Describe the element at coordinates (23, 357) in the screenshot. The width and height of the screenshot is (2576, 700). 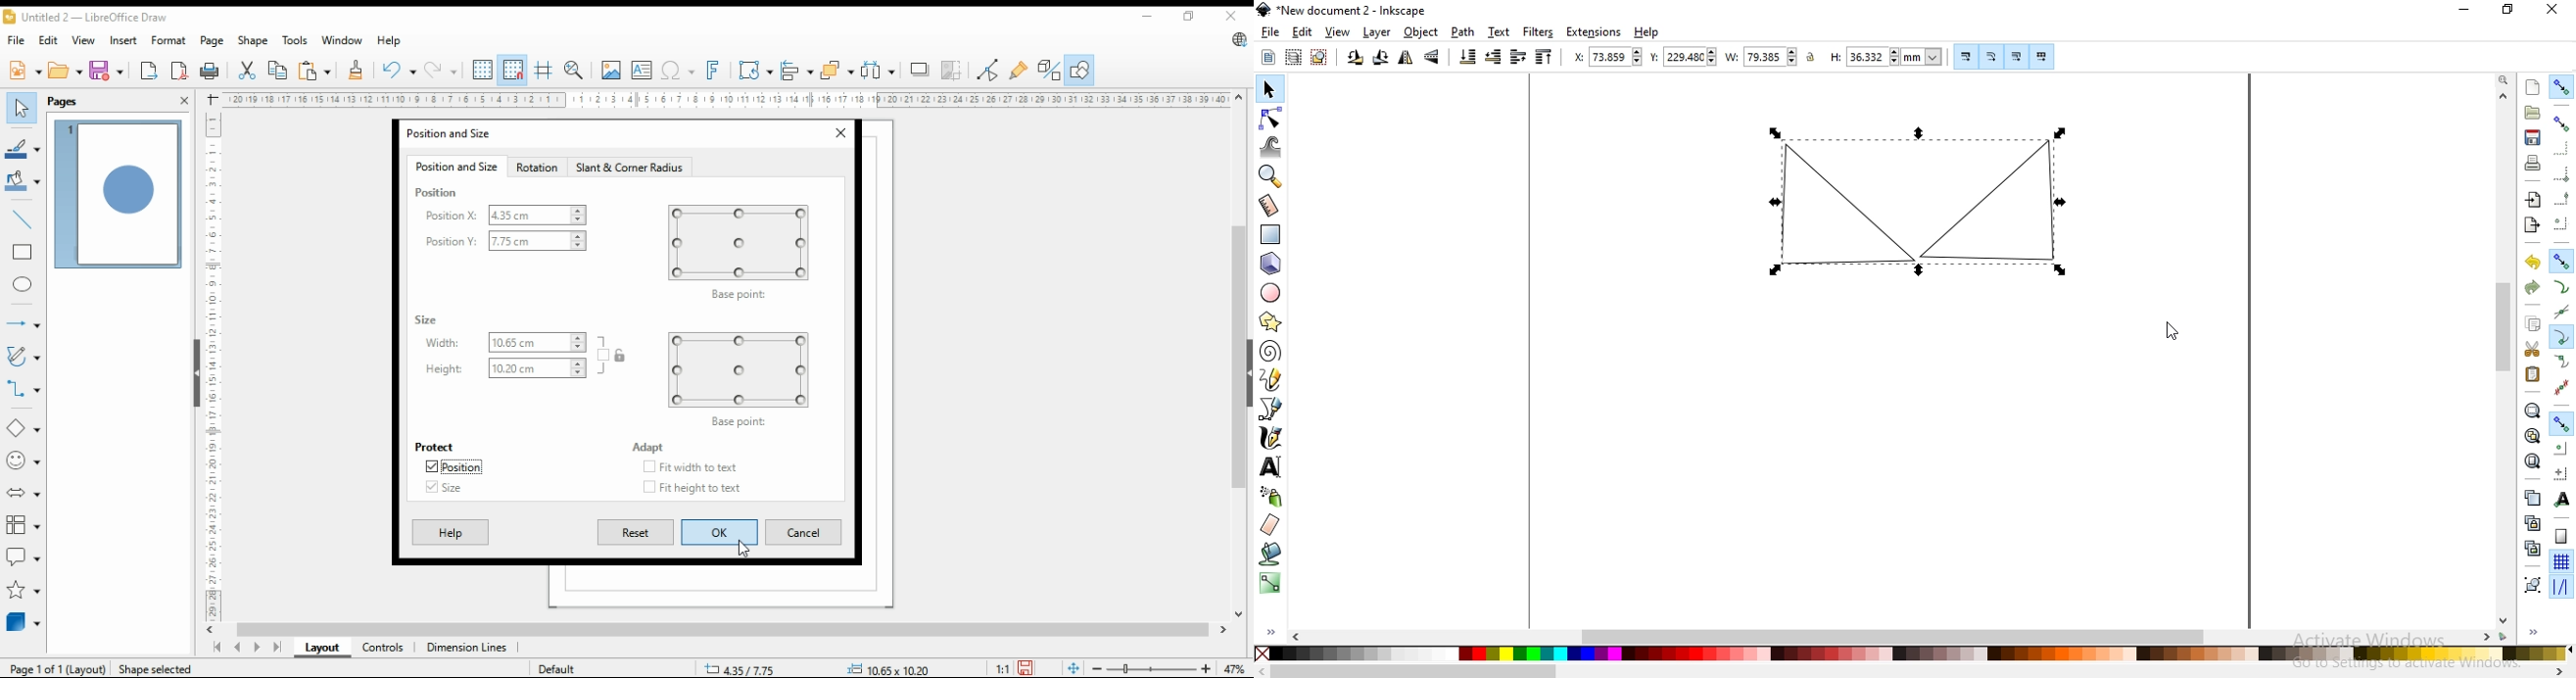
I see `curves and polygons` at that location.